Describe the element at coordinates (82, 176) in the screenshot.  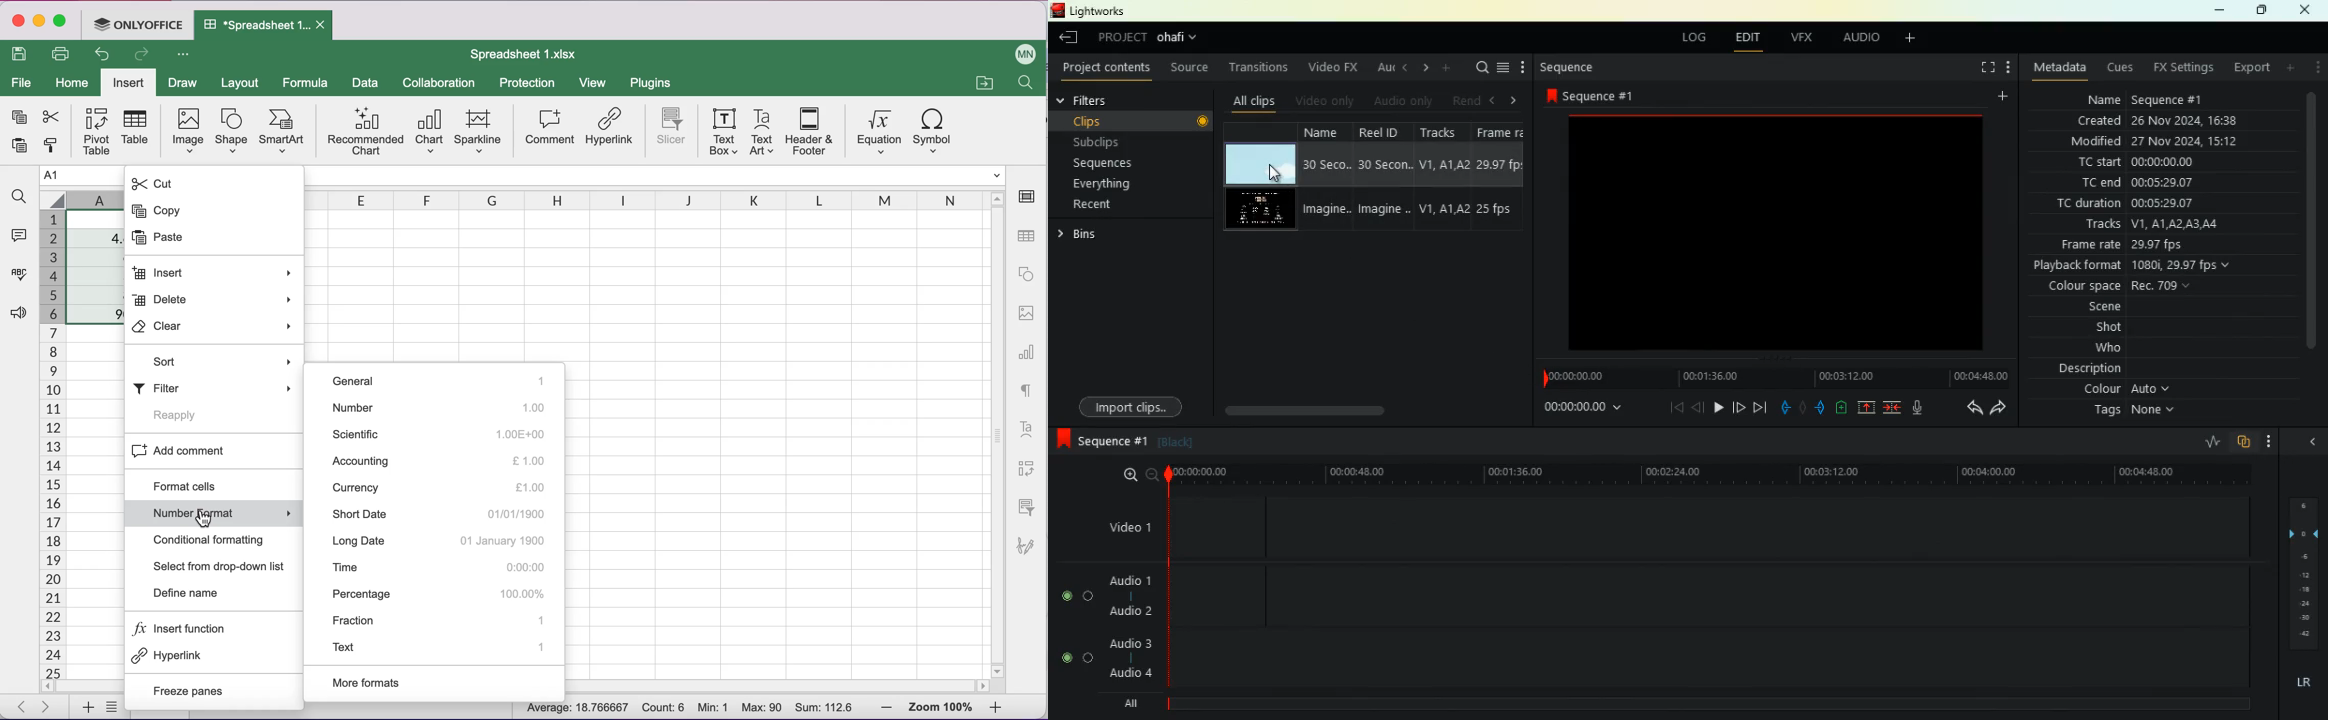
I see `Name manager A1` at that location.